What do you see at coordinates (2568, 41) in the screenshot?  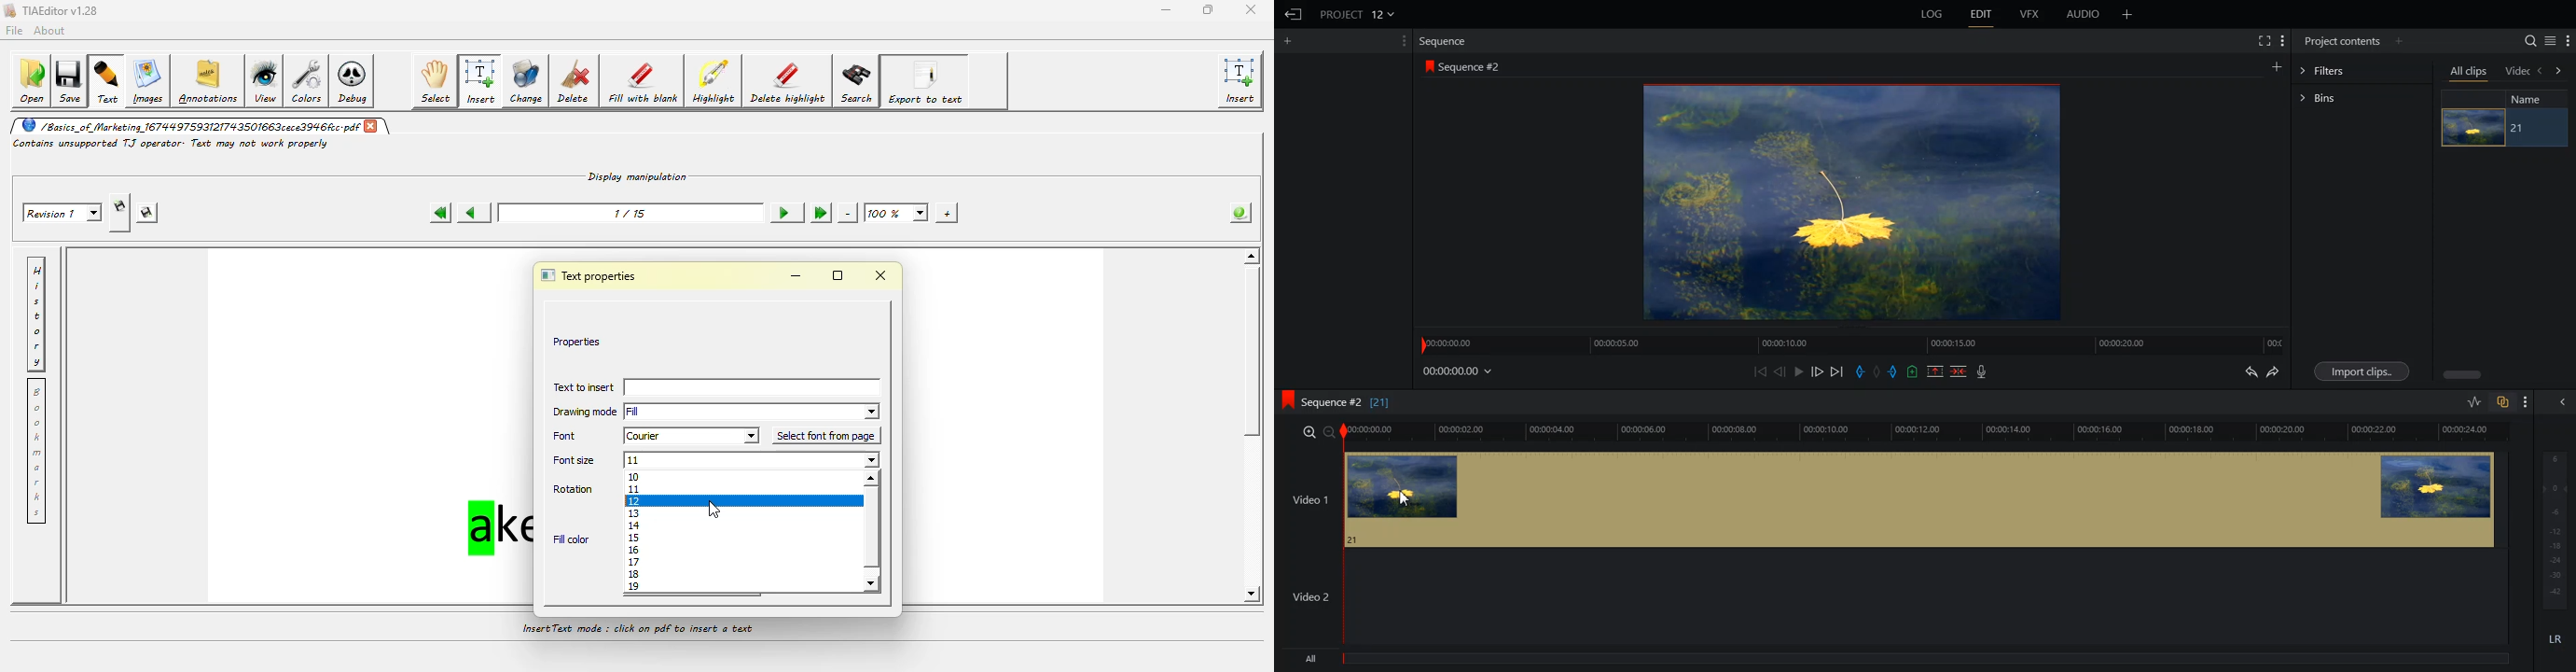 I see `Show Setting Menu` at bounding box center [2568, 41].